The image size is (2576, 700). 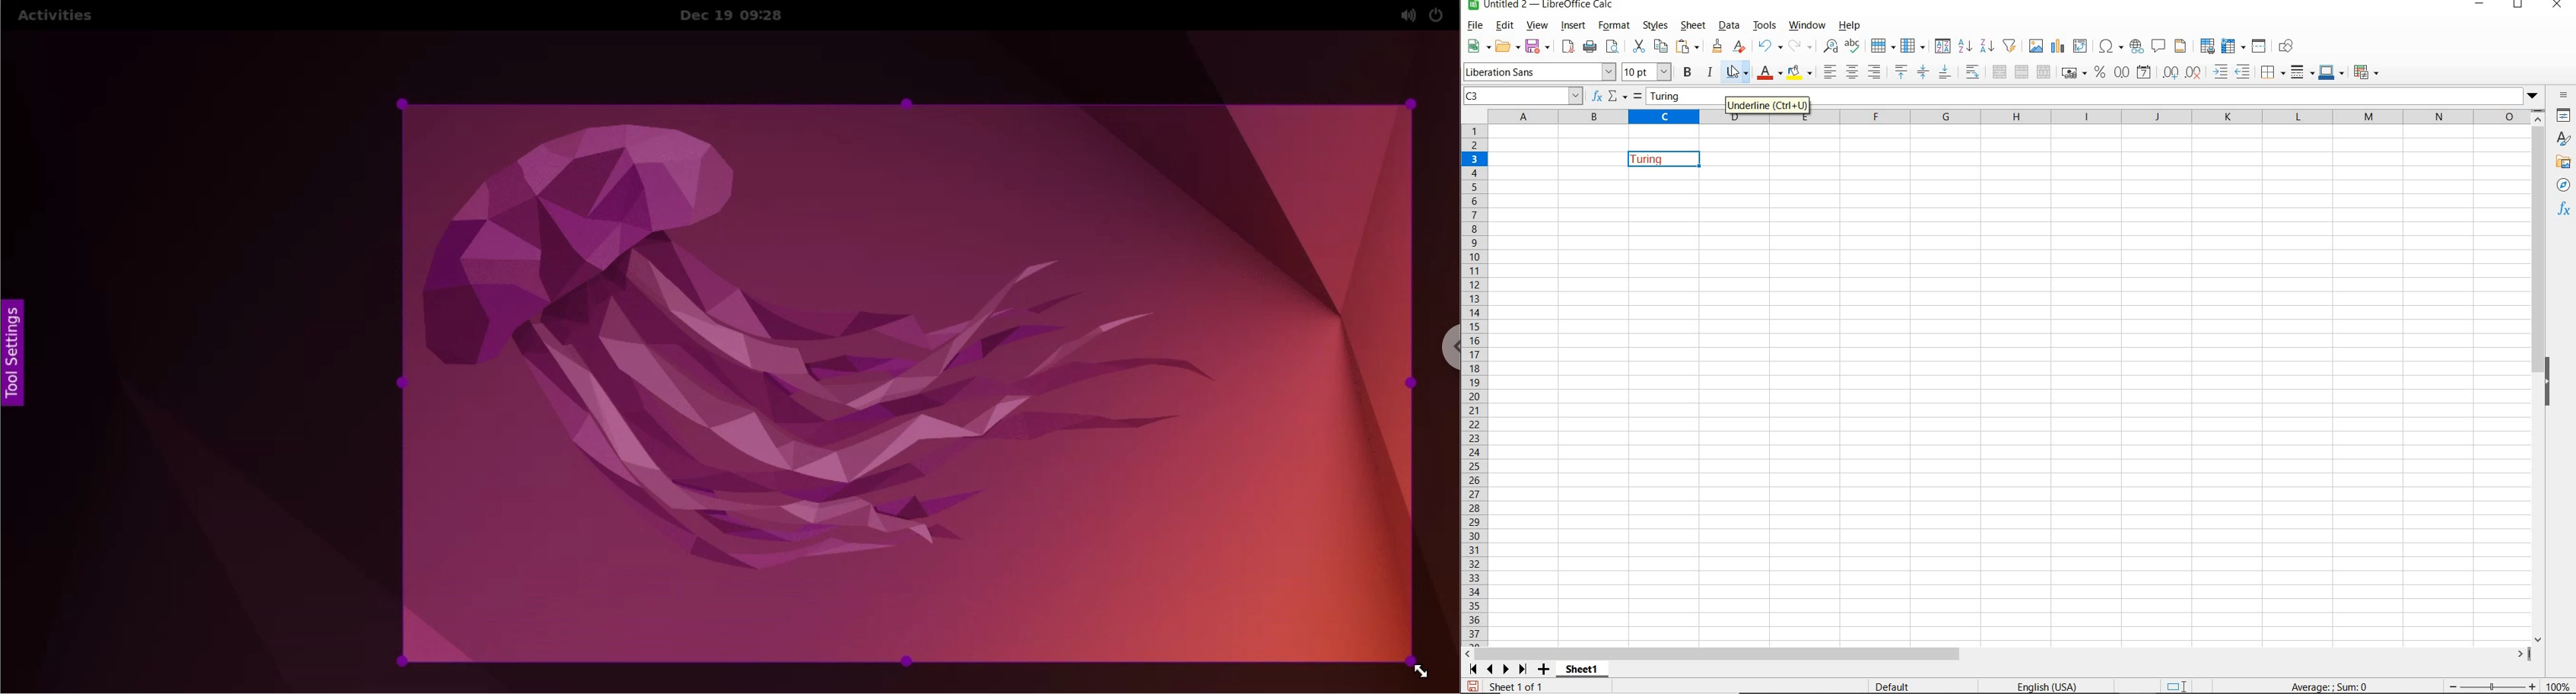 I want to click on TOOLS, so click(x=1763, y=26).